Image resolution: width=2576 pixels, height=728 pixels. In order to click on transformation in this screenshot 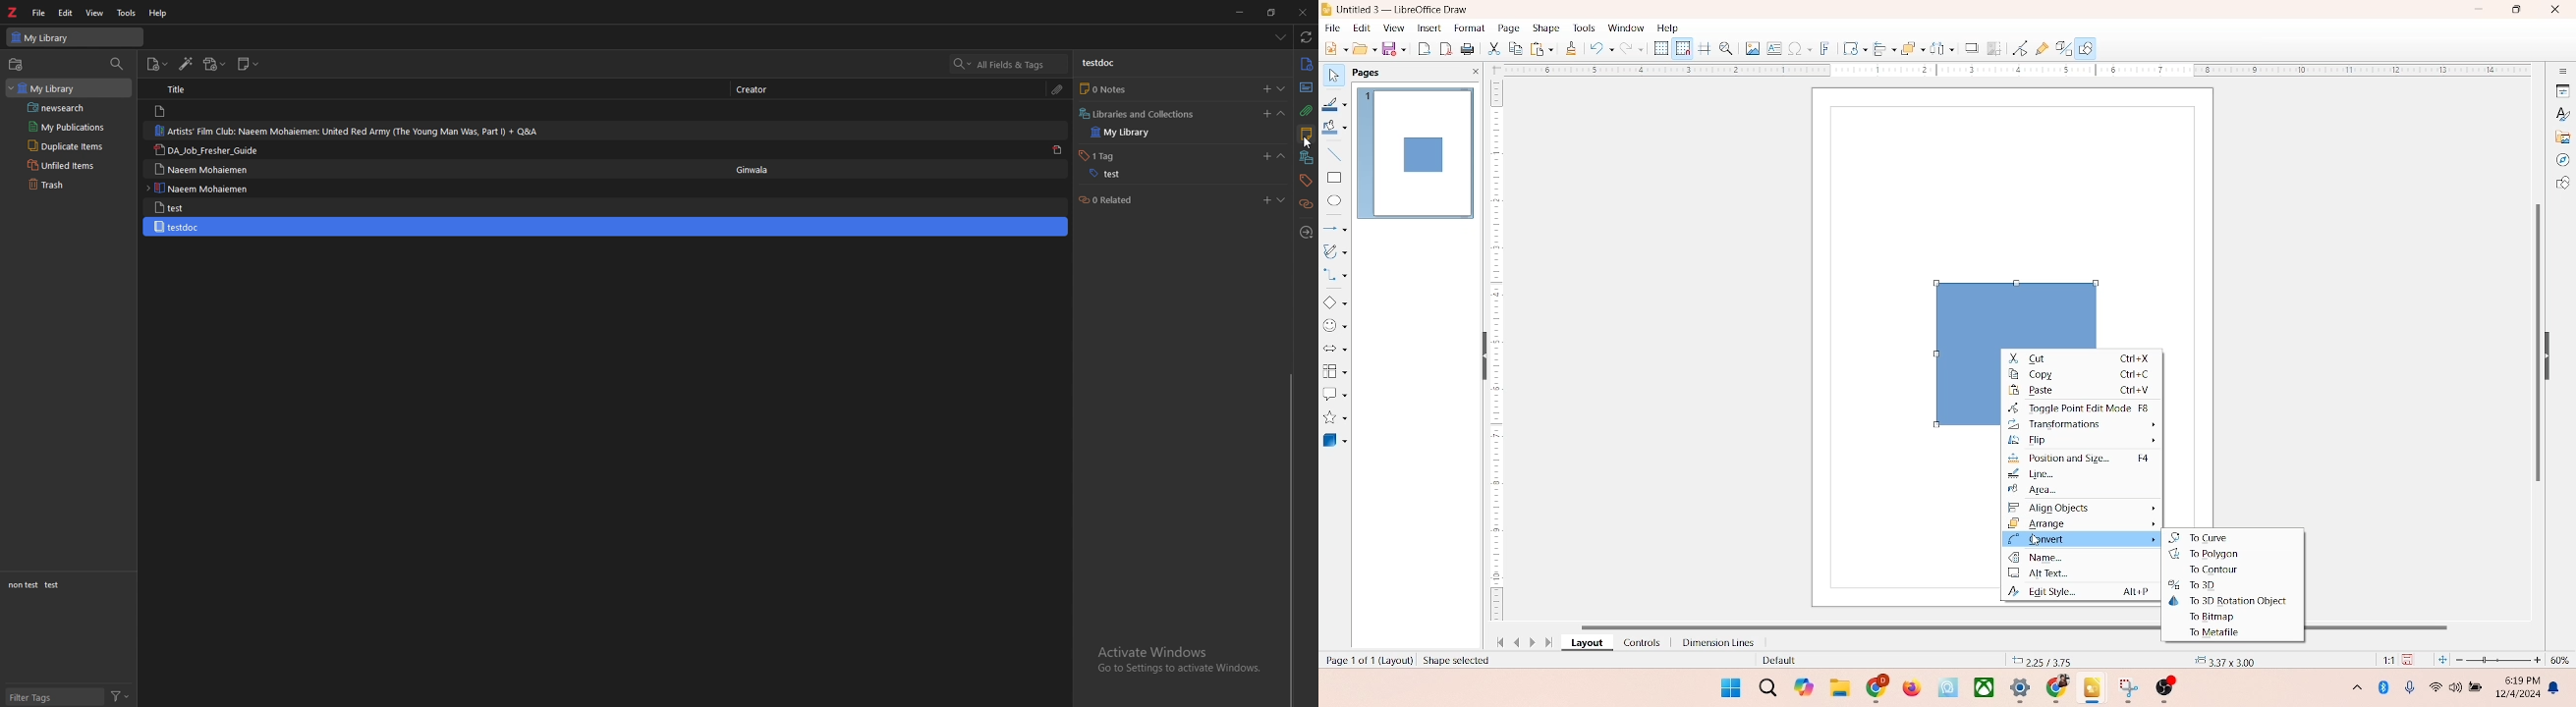, I will do `click(1850, 48)`.